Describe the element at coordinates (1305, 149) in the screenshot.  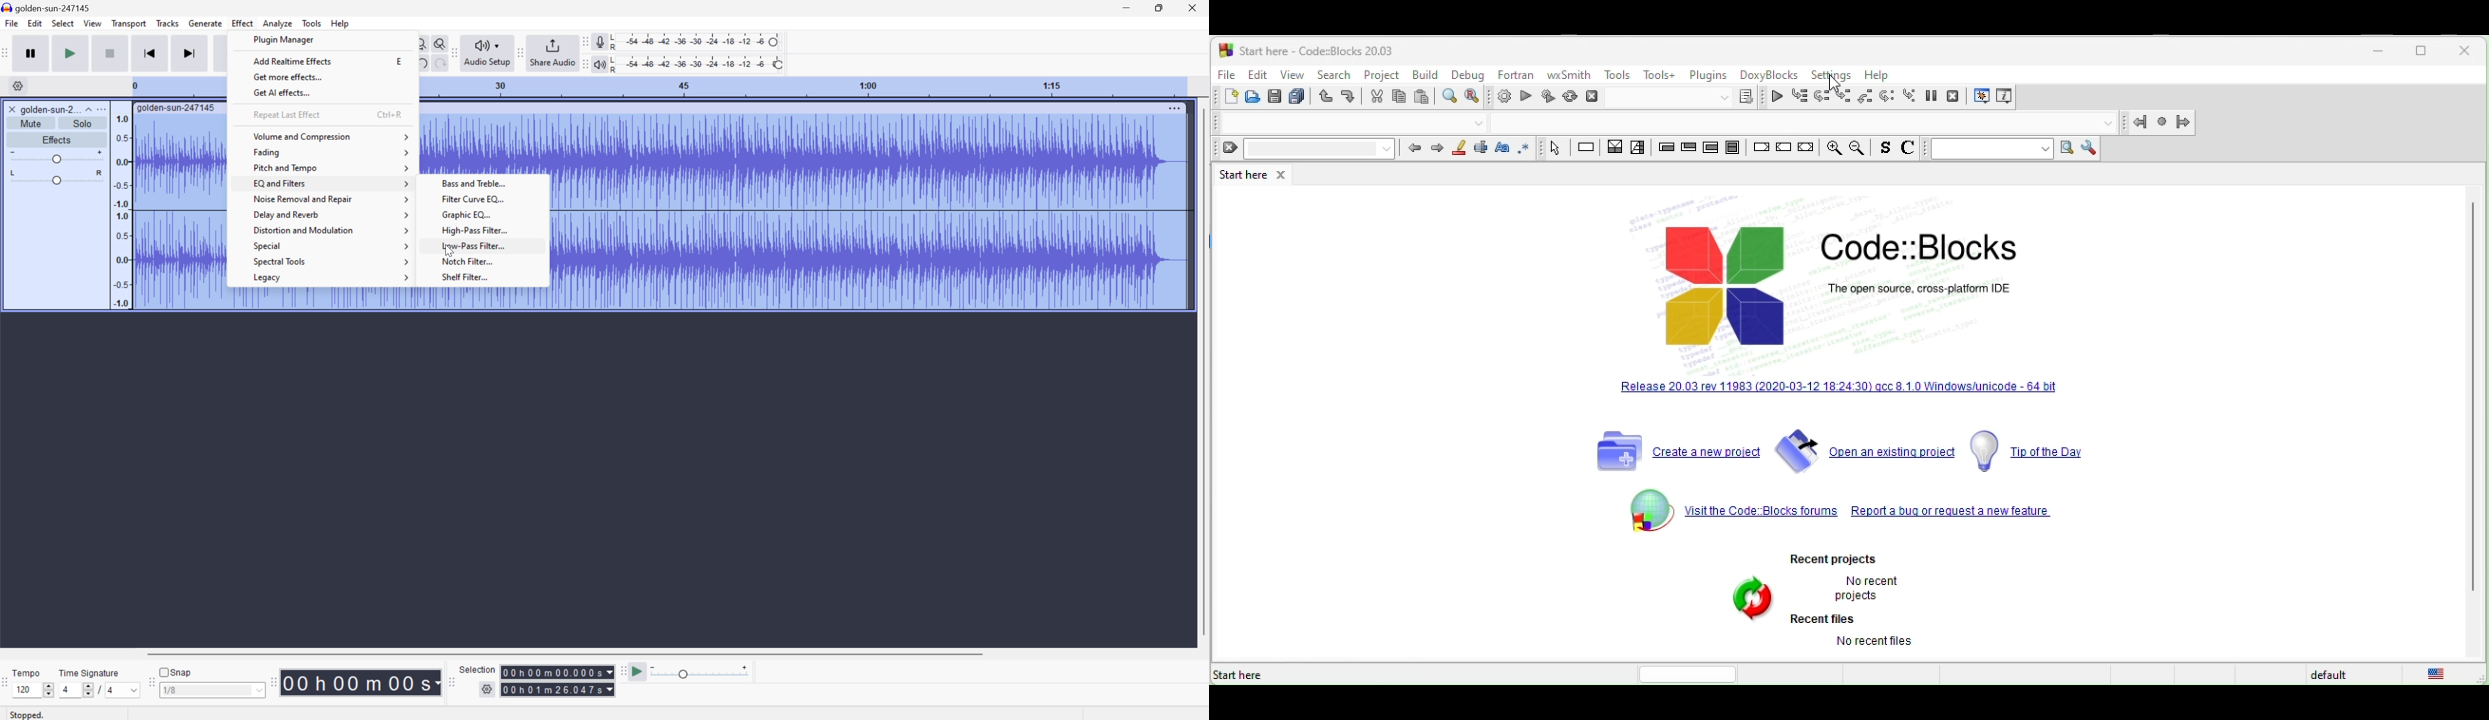
I see `clear` at that location.